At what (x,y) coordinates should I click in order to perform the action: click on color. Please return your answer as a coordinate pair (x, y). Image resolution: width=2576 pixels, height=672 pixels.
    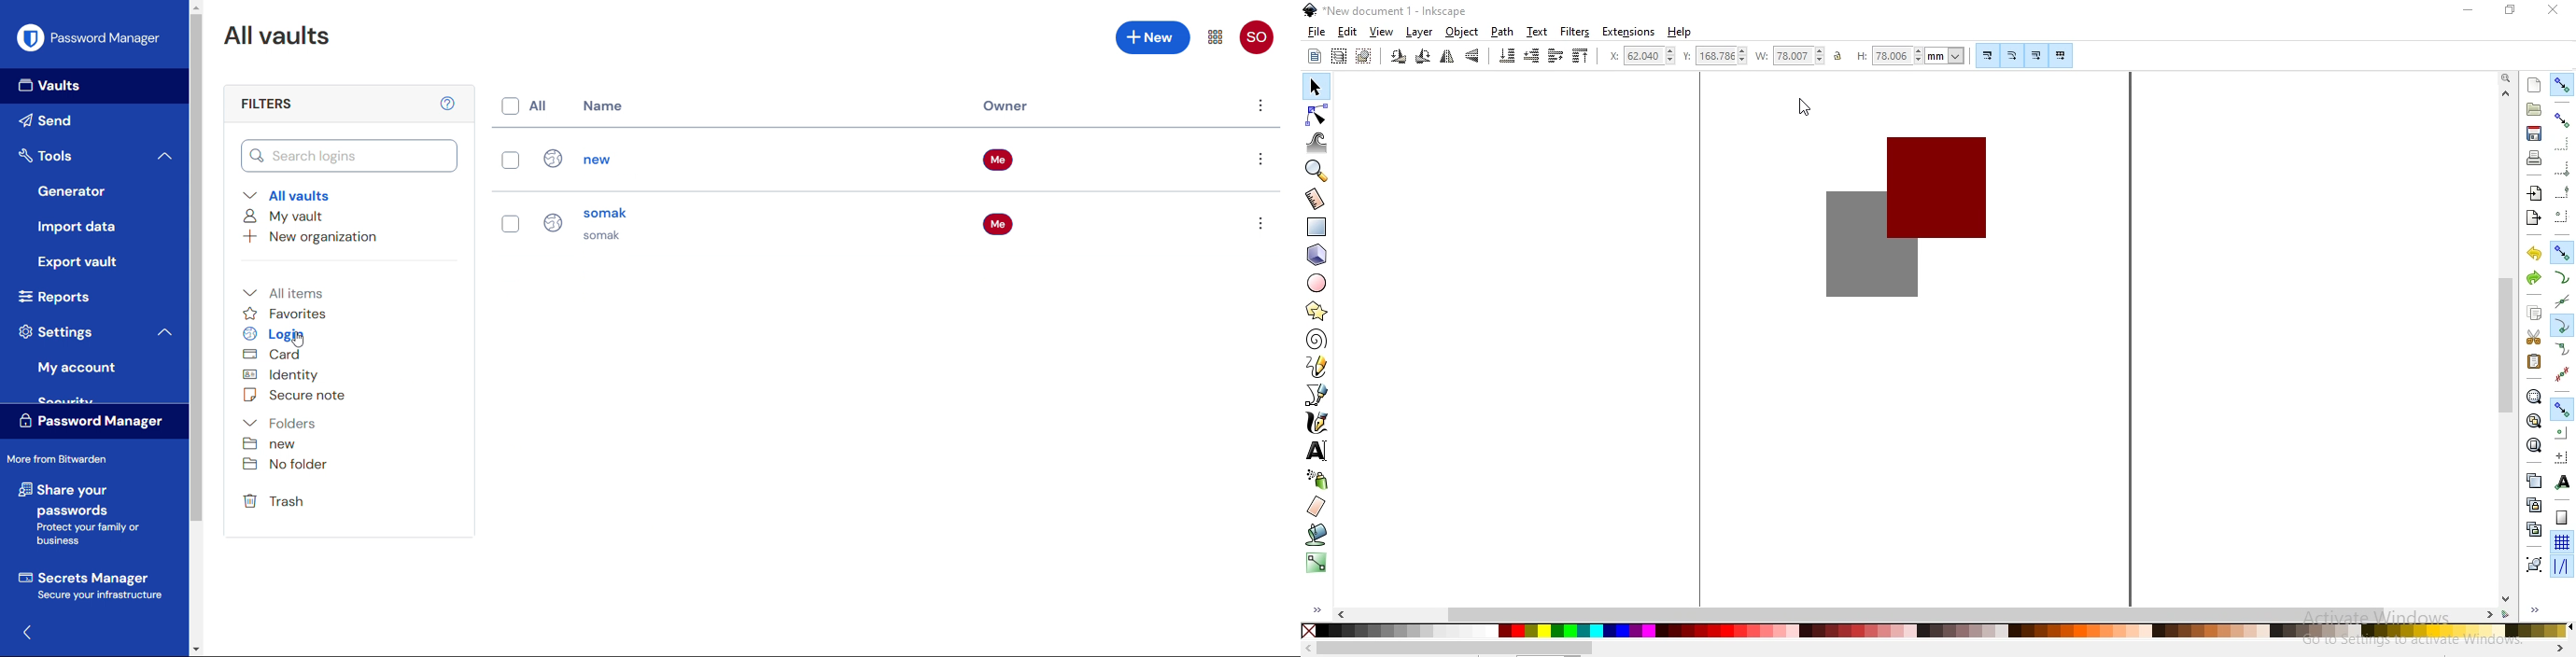
    Looking at the image, I should click on (1935, 630).